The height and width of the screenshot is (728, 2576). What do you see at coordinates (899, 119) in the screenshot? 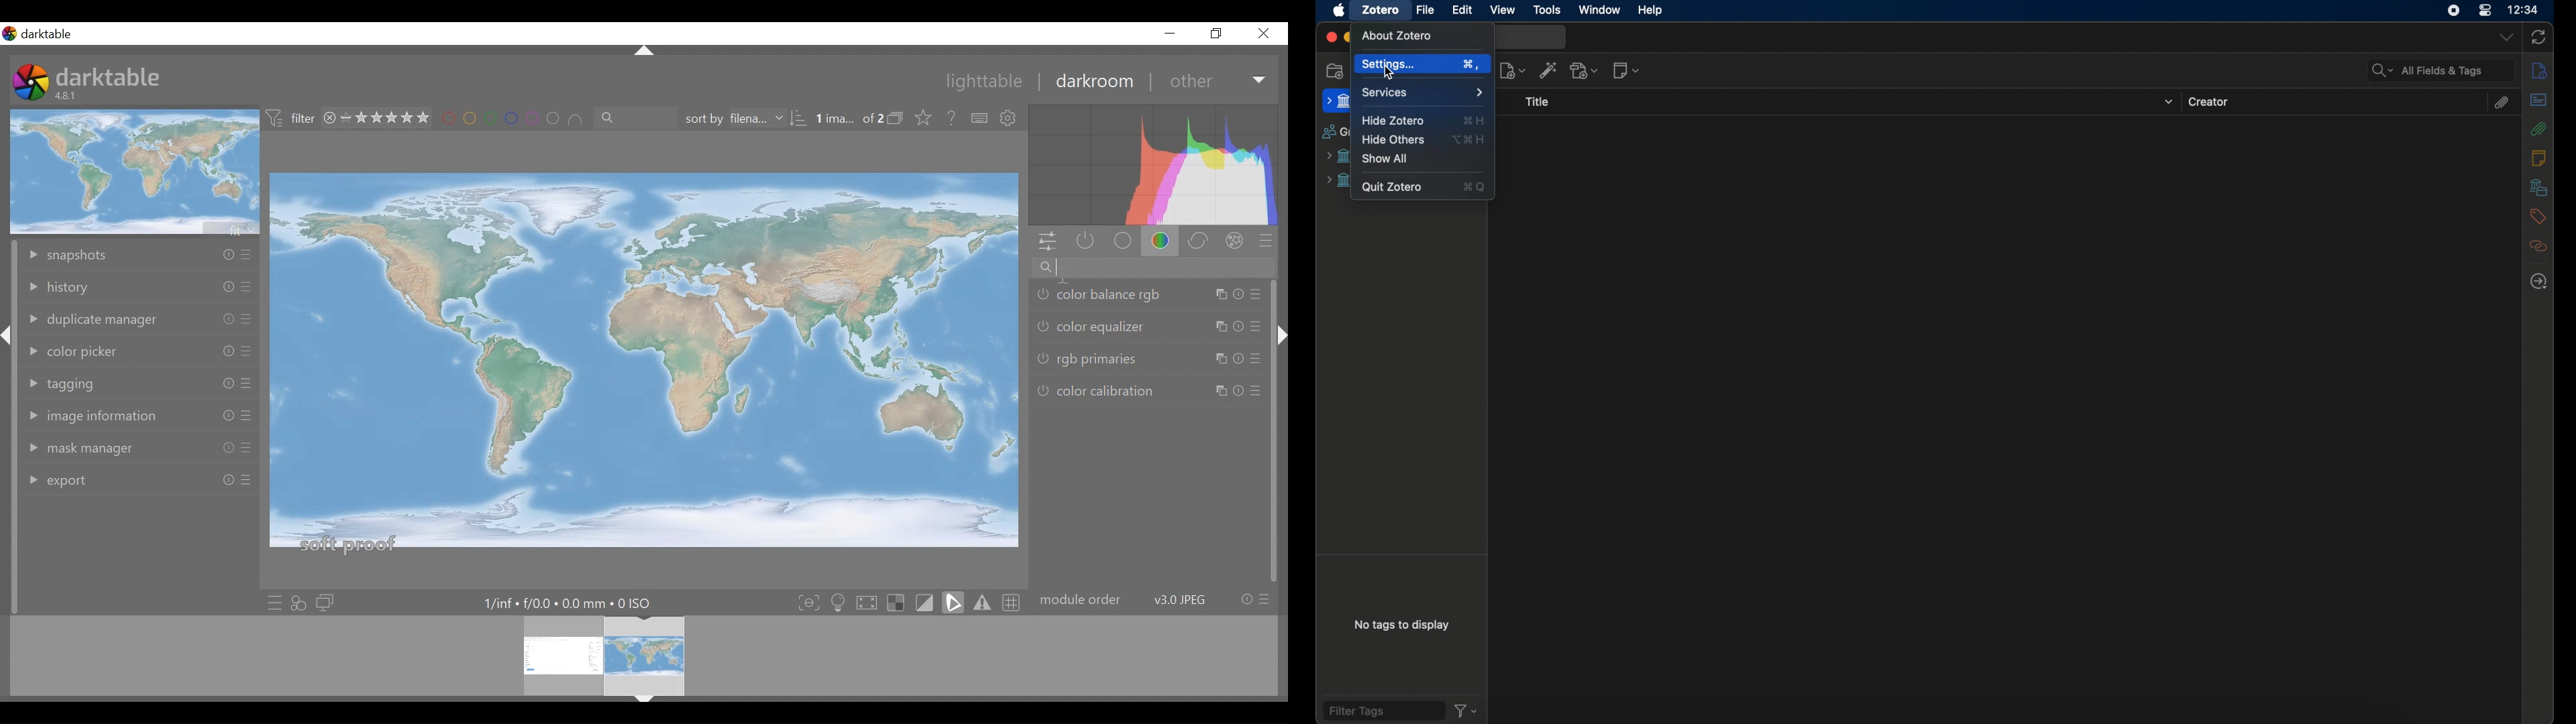
I see `collapse/expand grouped images` at bounding box center [899, 119].